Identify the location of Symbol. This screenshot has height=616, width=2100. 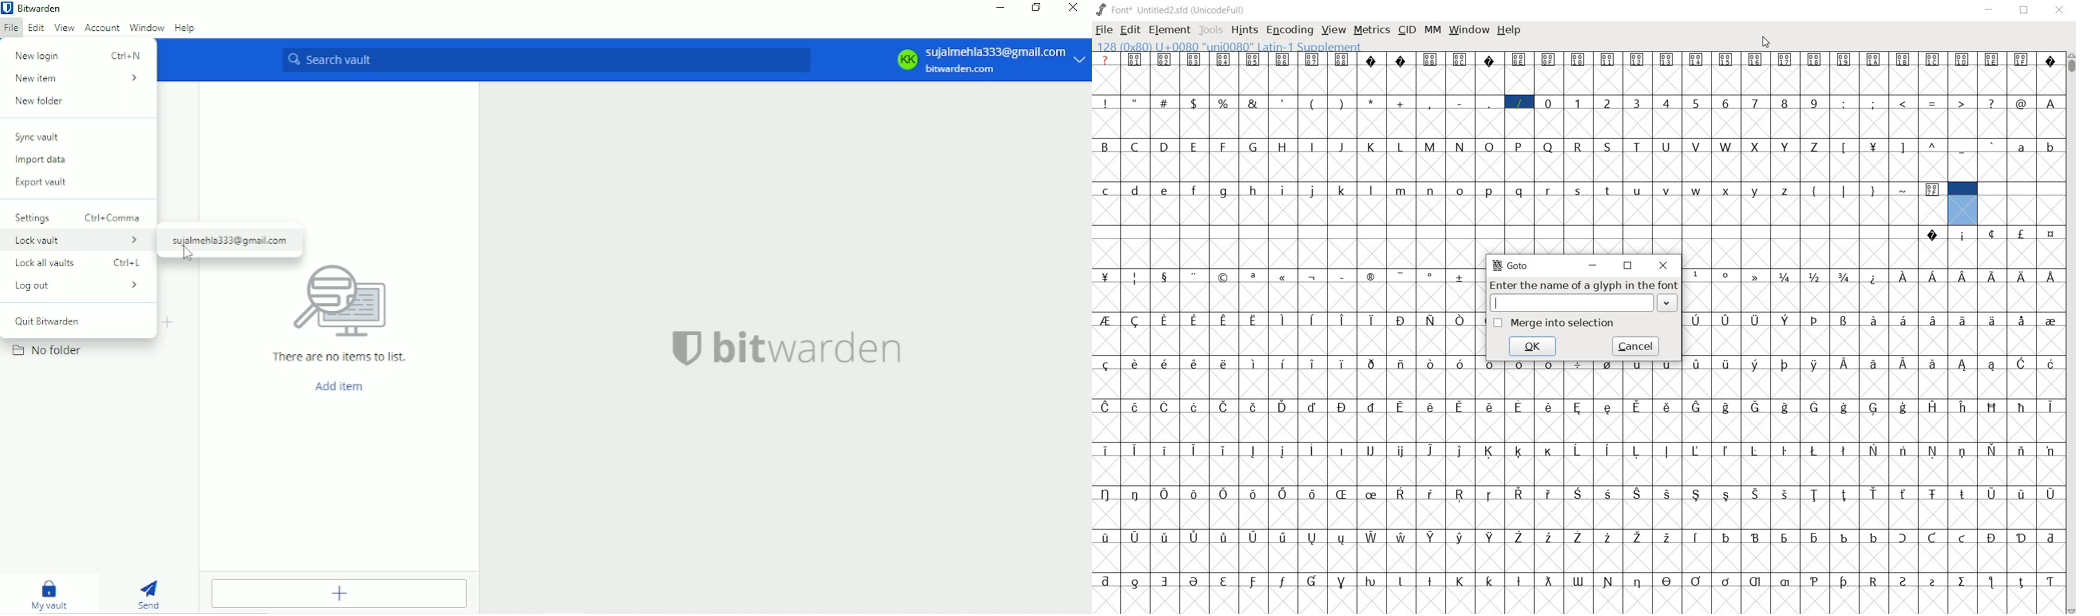
(1105, 365).